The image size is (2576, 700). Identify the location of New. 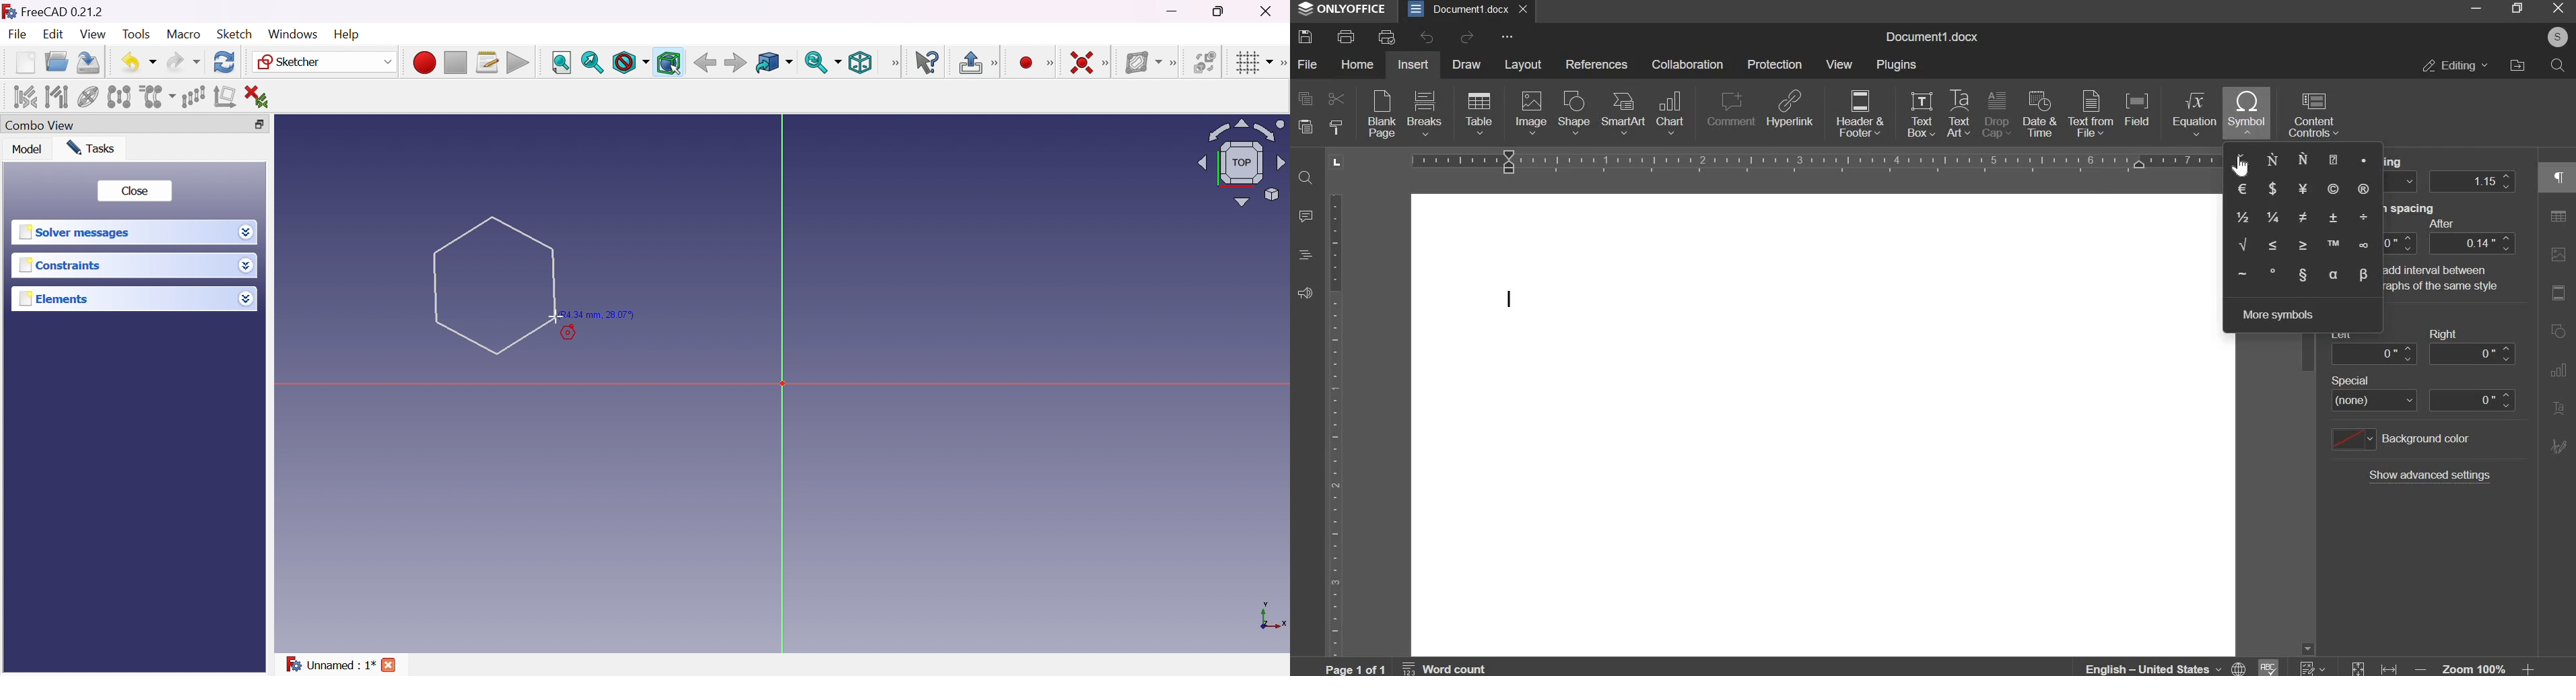
(27, 65).